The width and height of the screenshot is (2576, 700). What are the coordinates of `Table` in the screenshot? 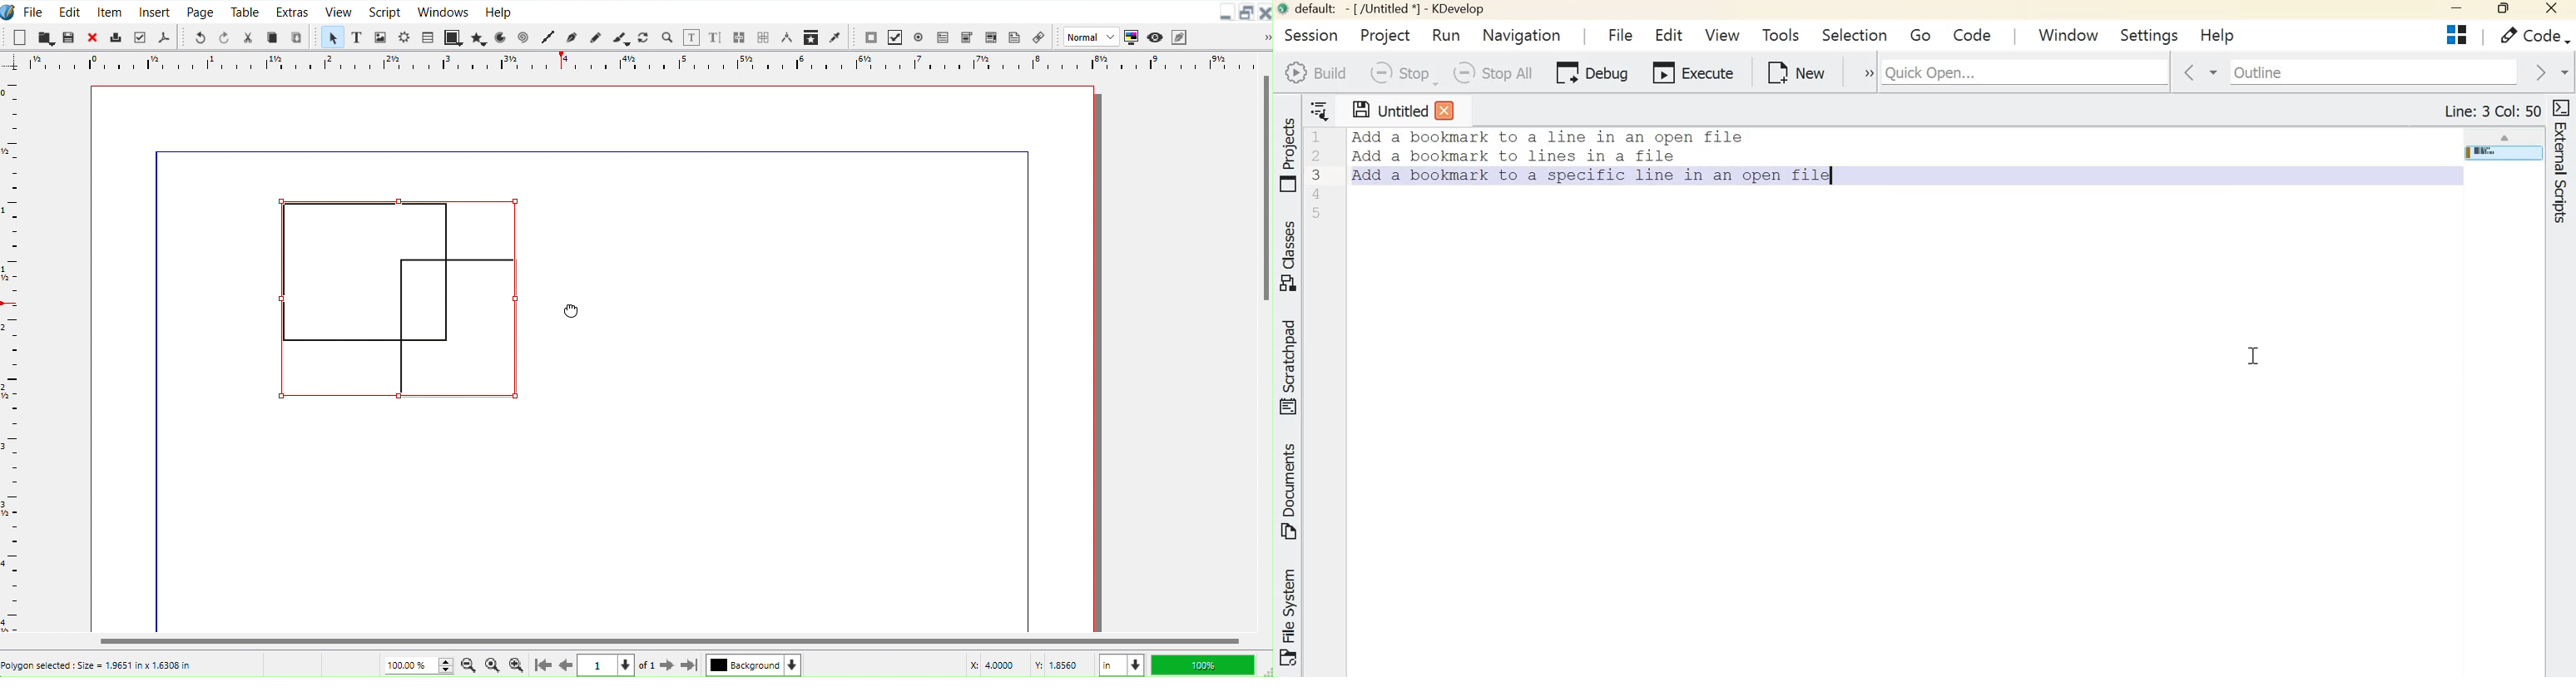 It's located at (428, 37).